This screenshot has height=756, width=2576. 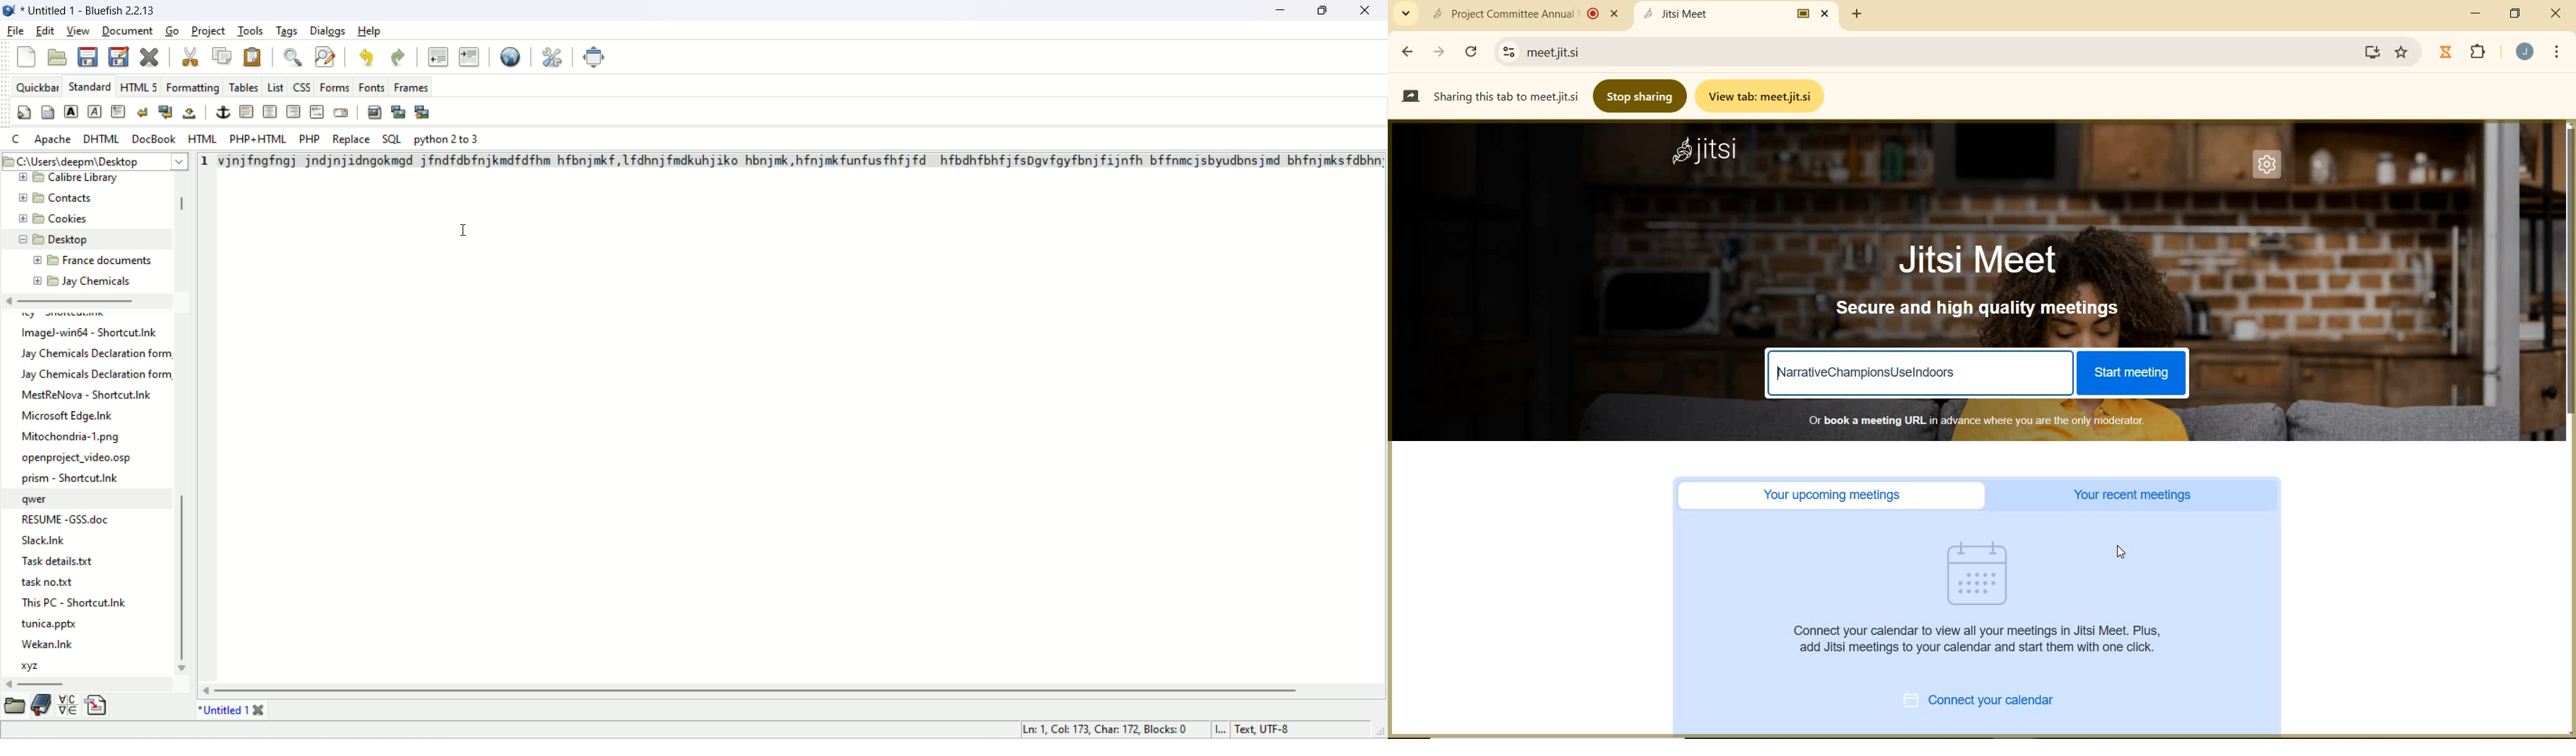 What do you see at coordinates (81, 161) in the screenshot?
I see `5 C:\Users\deepm\Desktop` at bounding box center [81, 161].